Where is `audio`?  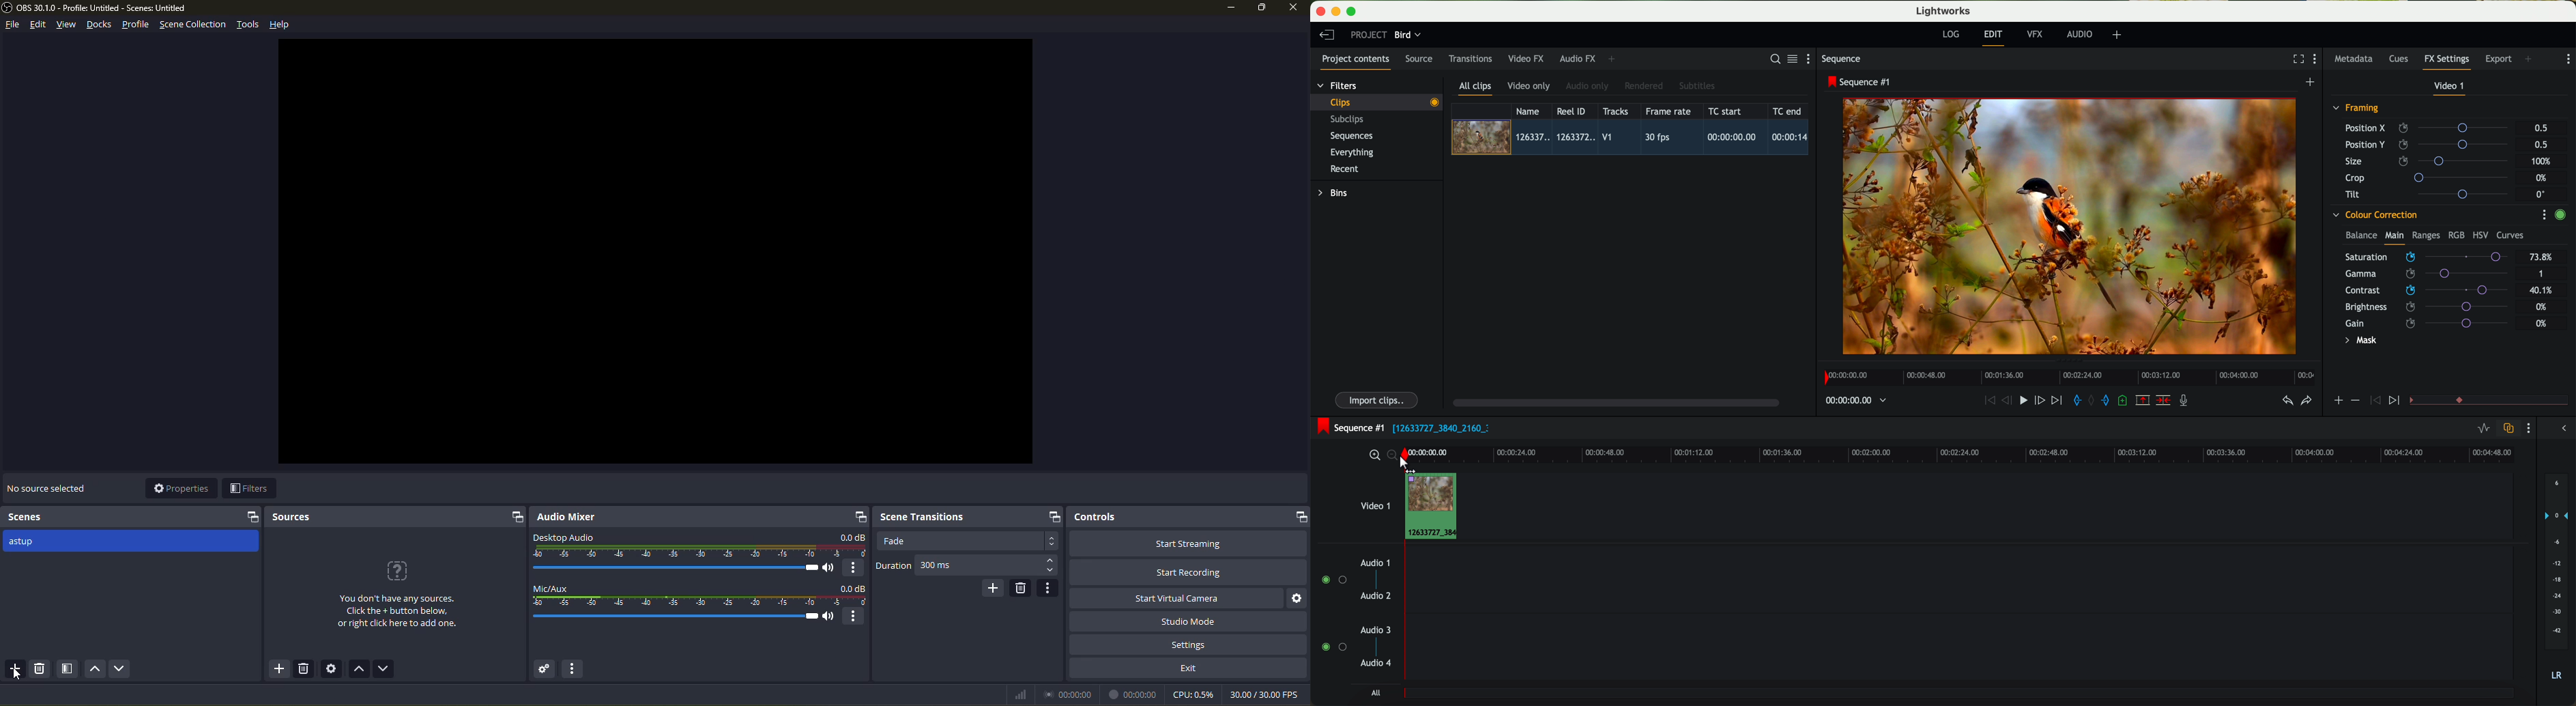 audio is located at coordinates (2080, 34).